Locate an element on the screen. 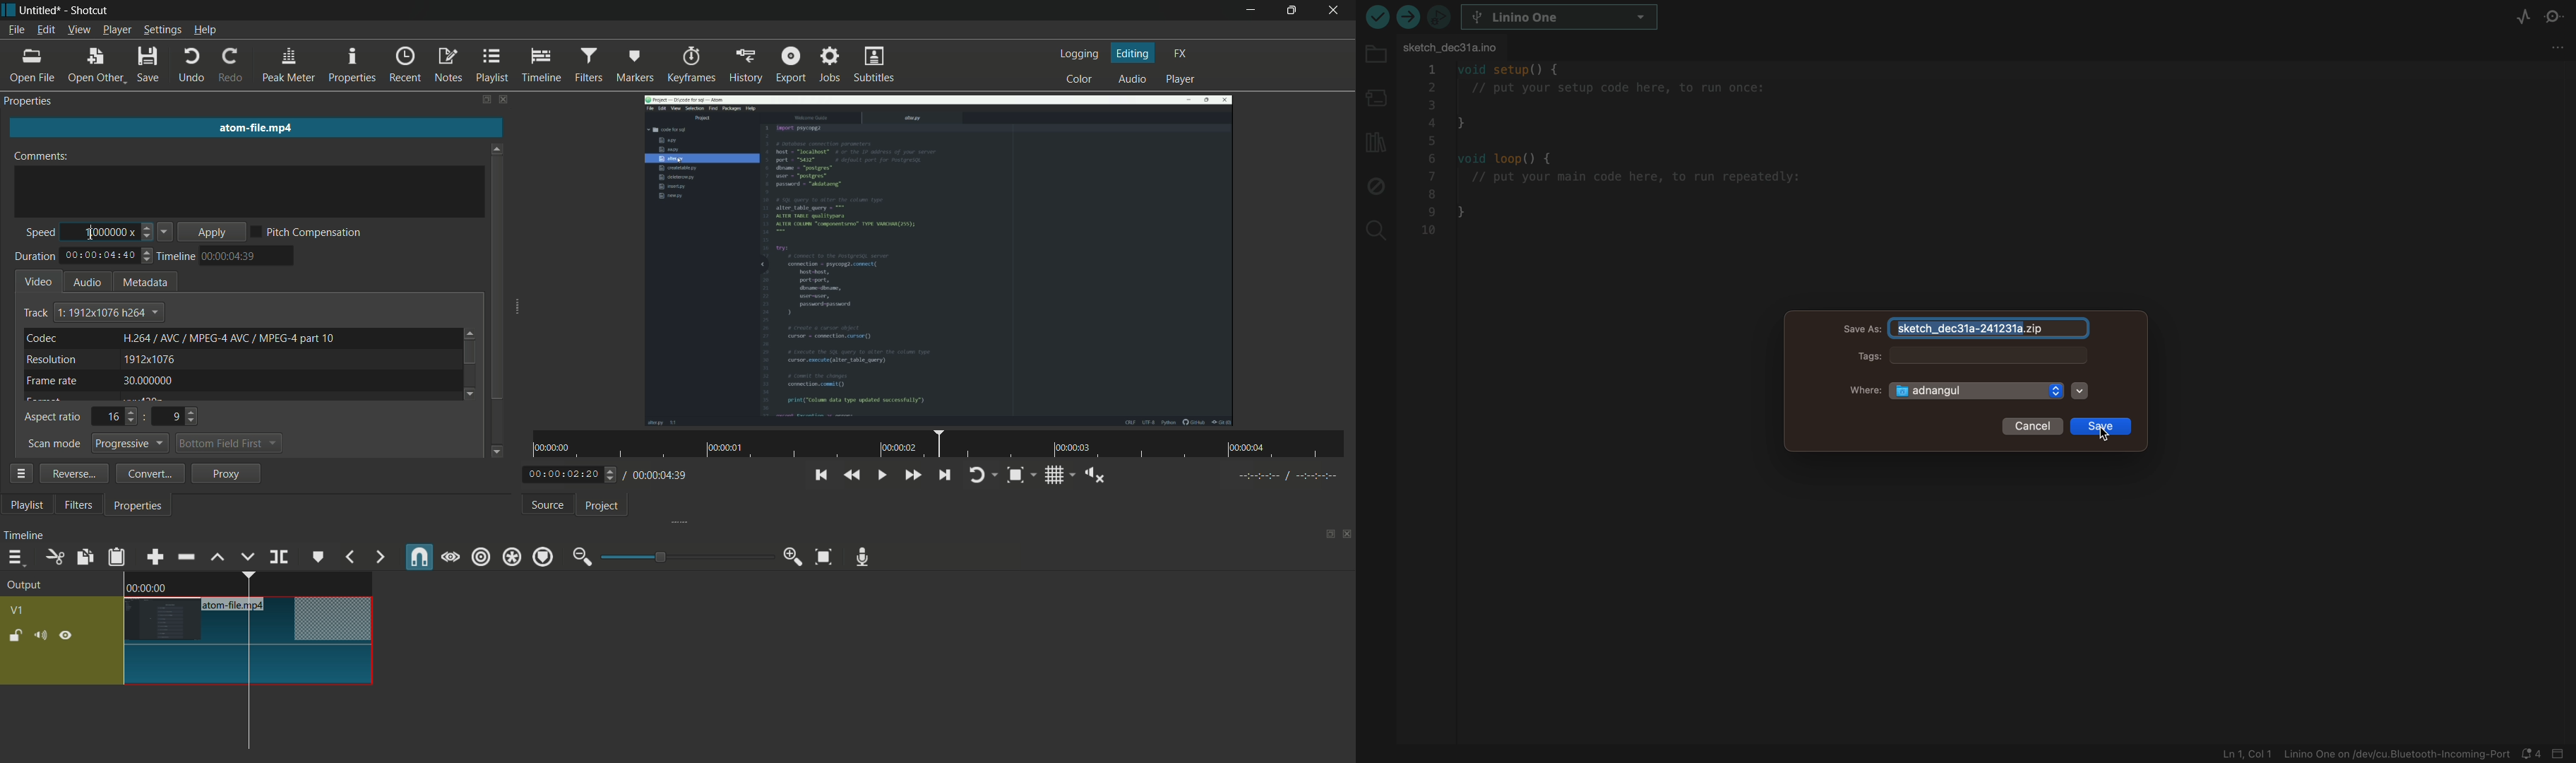 The image size is (2576, 784). speed is located at coordinates (40, 234).